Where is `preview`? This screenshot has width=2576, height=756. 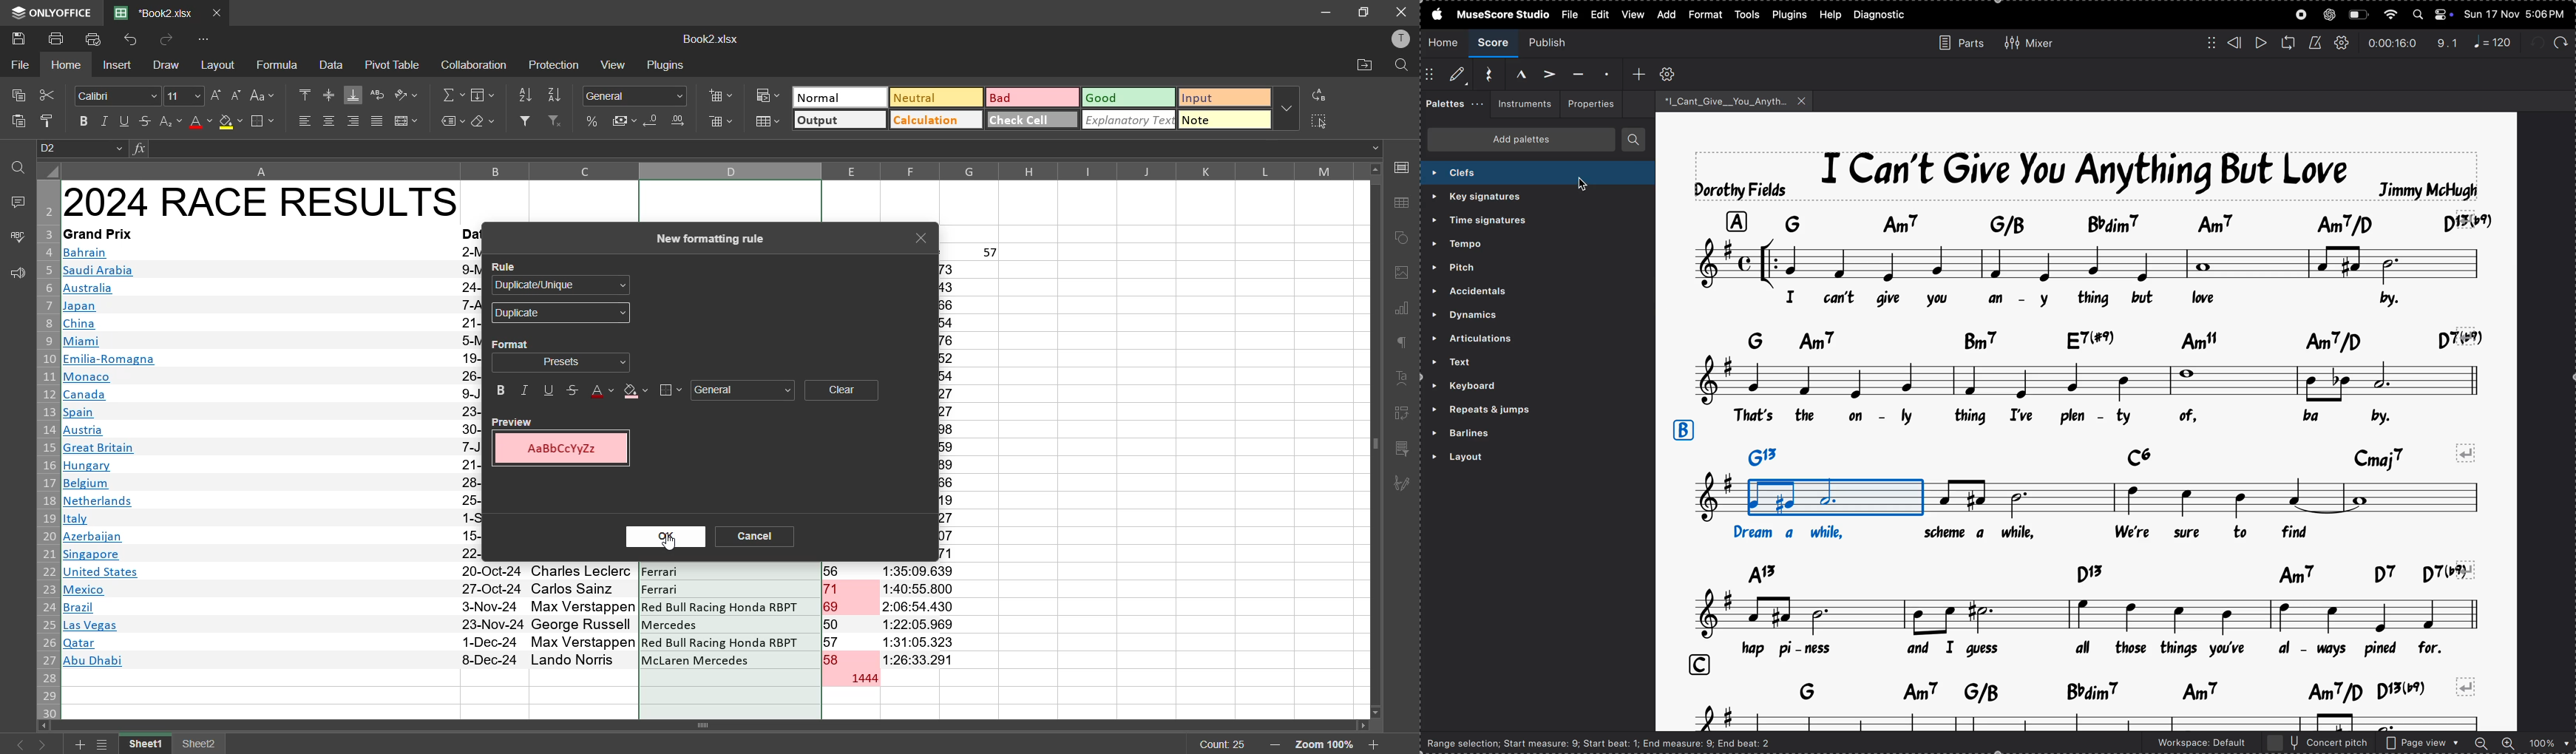 preview is located at coordinates (565, 450).